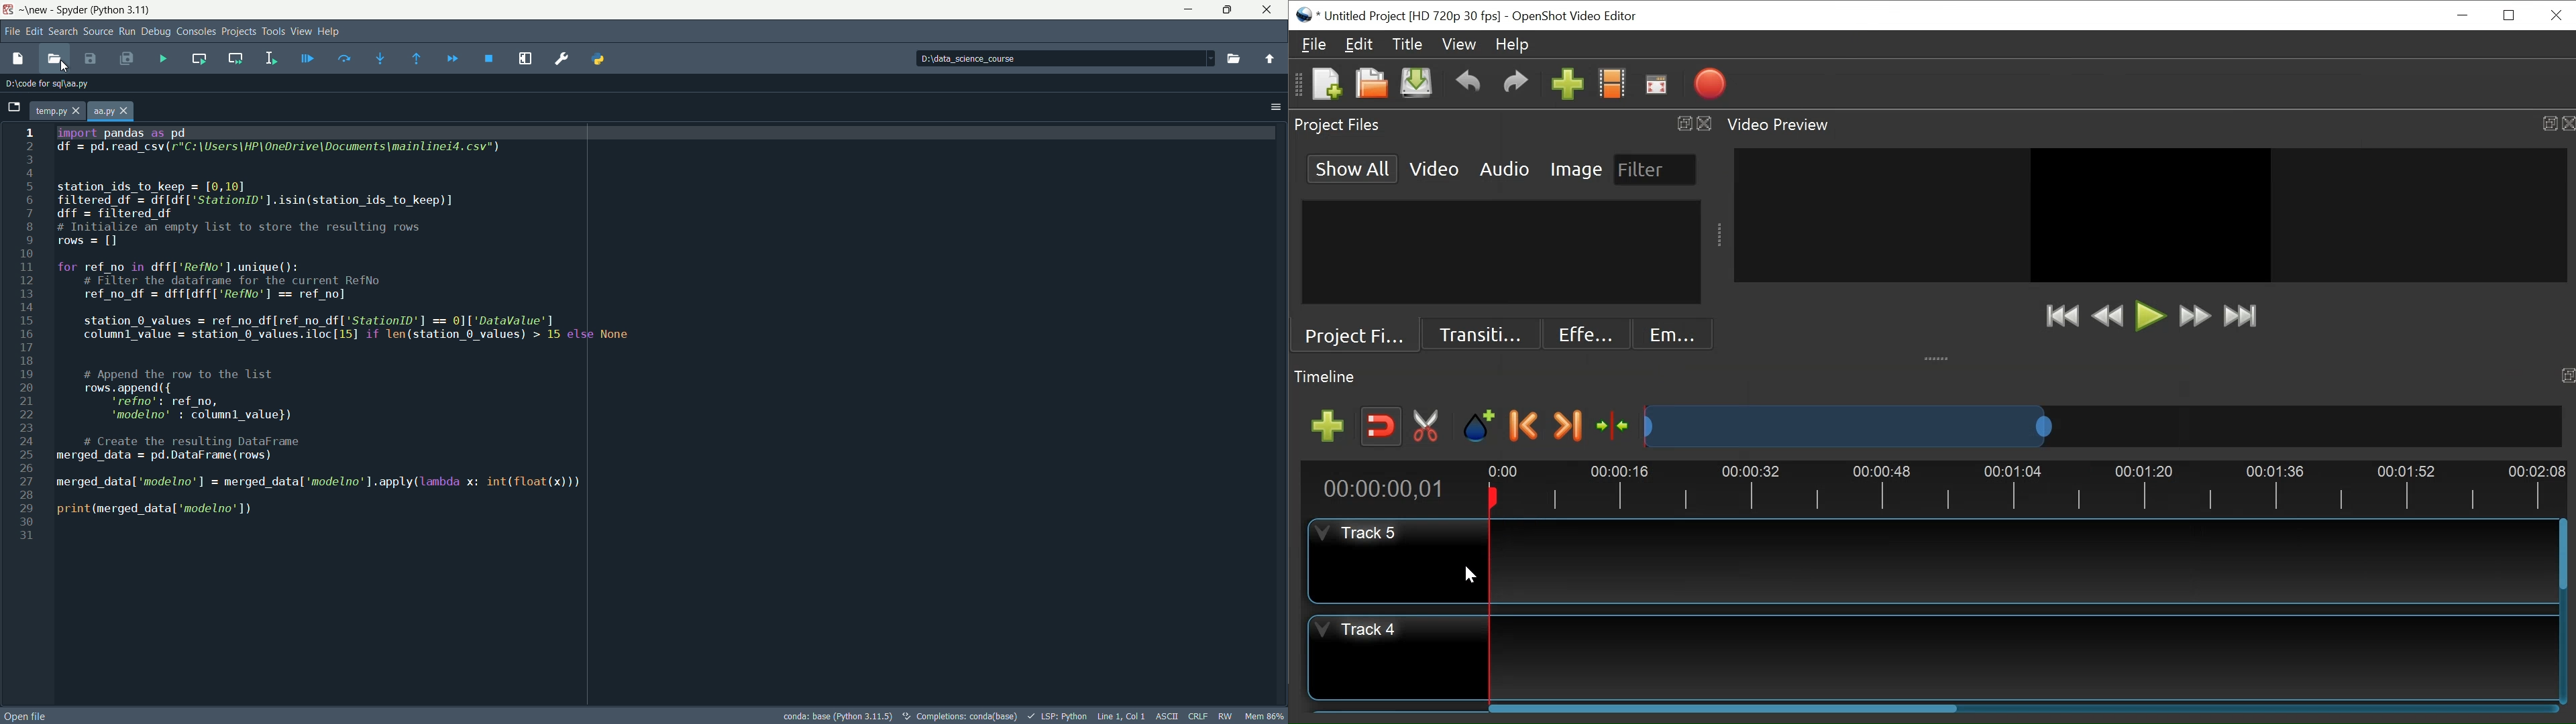 This screenshot has width=2576, height=728. What do you see at coordinates (236, 58) in the screenshot?
I see `run current cell and go to the next one` at bounding box center [236, 58].